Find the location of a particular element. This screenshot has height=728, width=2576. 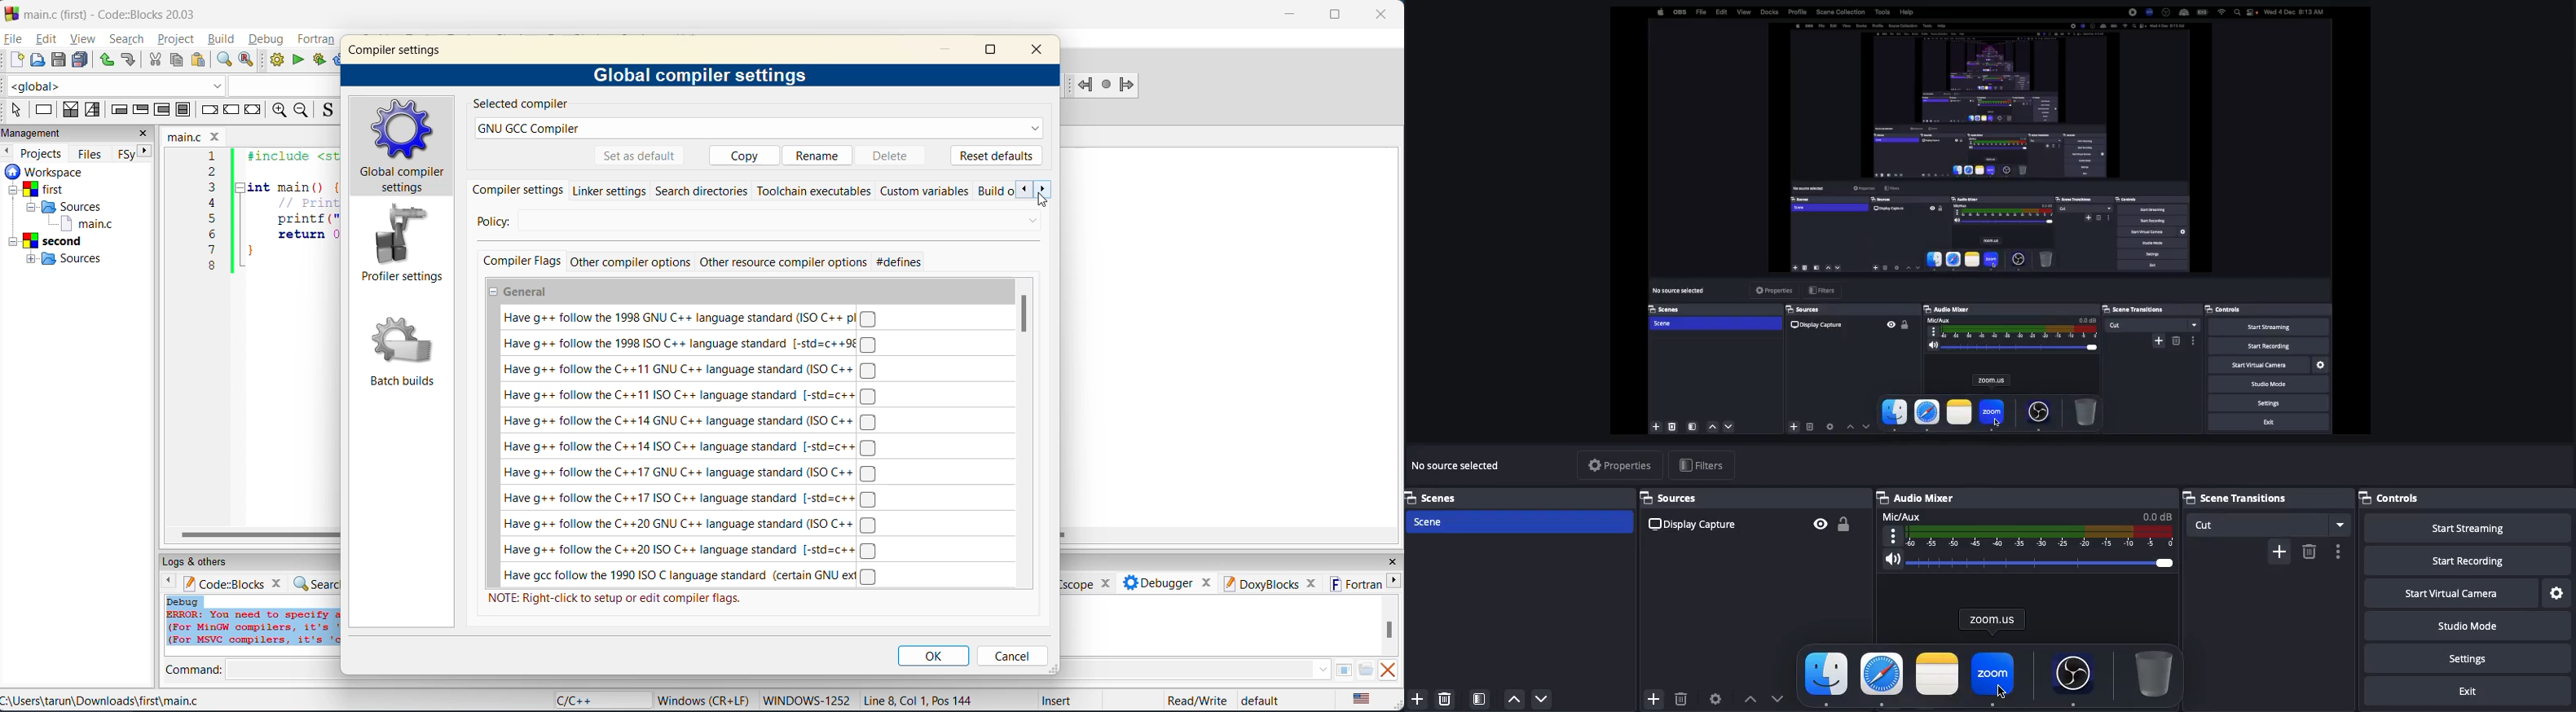

No sources selected is located at coordinates (1459, 466).